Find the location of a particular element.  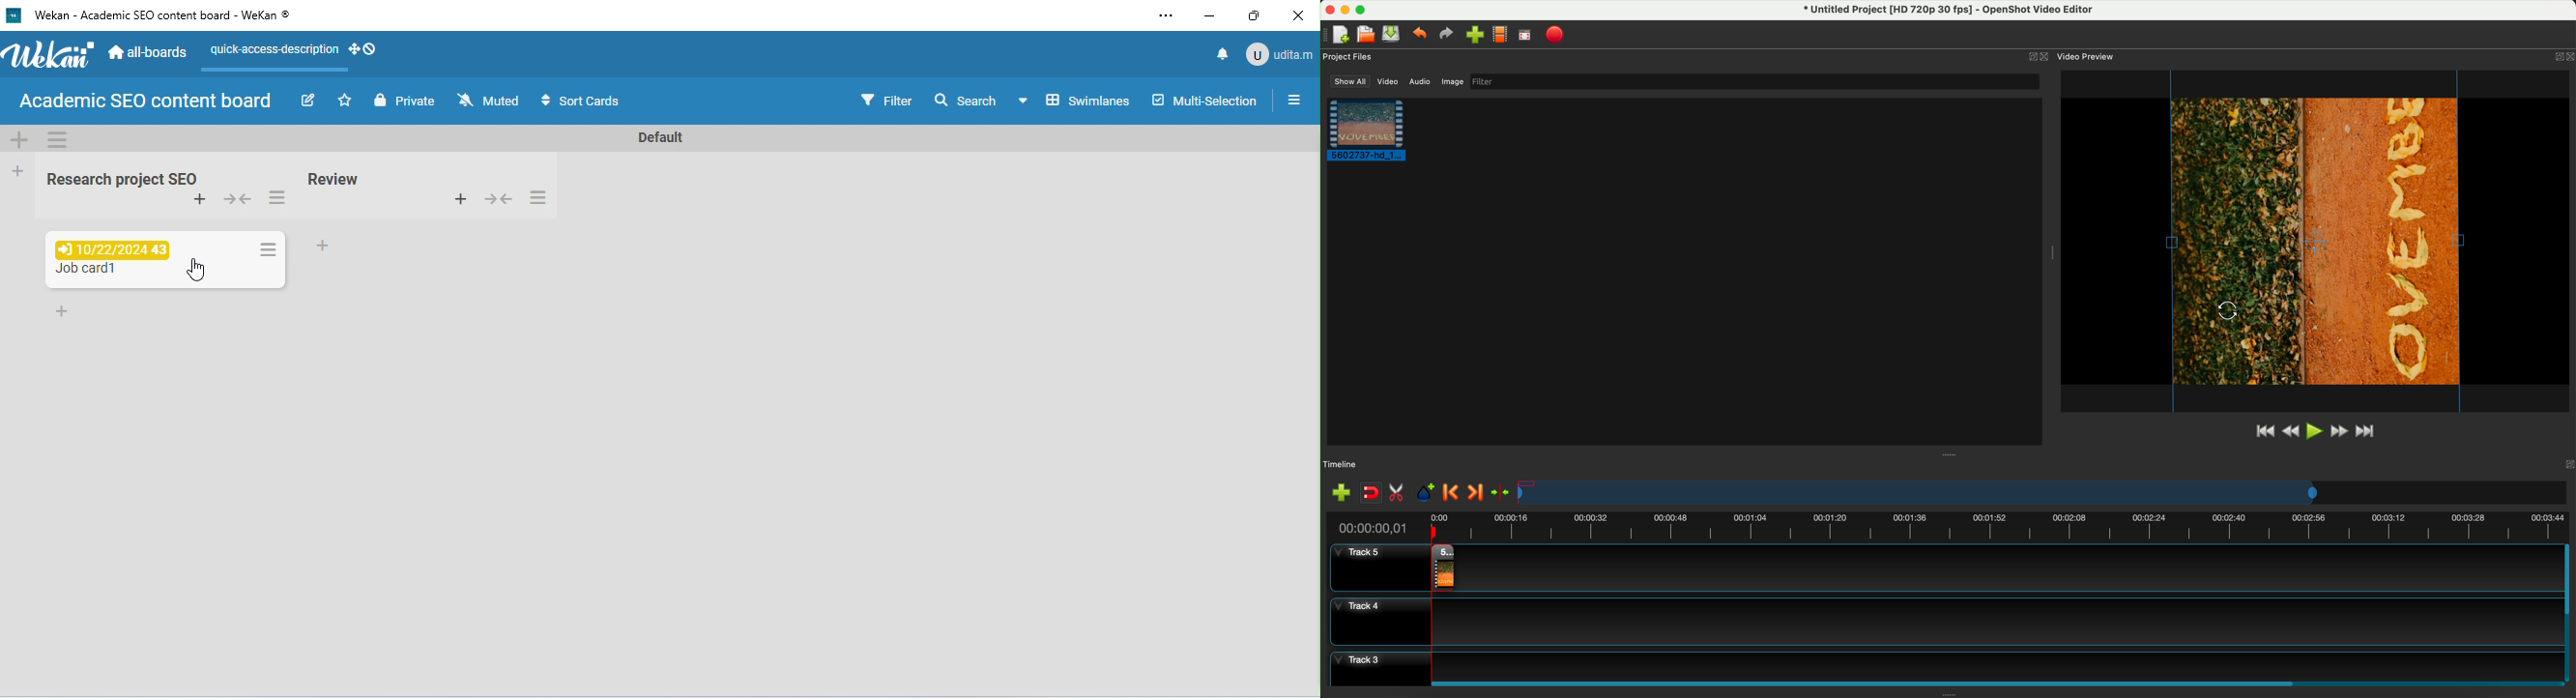

previous marker is located at coordinates (1452, 493).